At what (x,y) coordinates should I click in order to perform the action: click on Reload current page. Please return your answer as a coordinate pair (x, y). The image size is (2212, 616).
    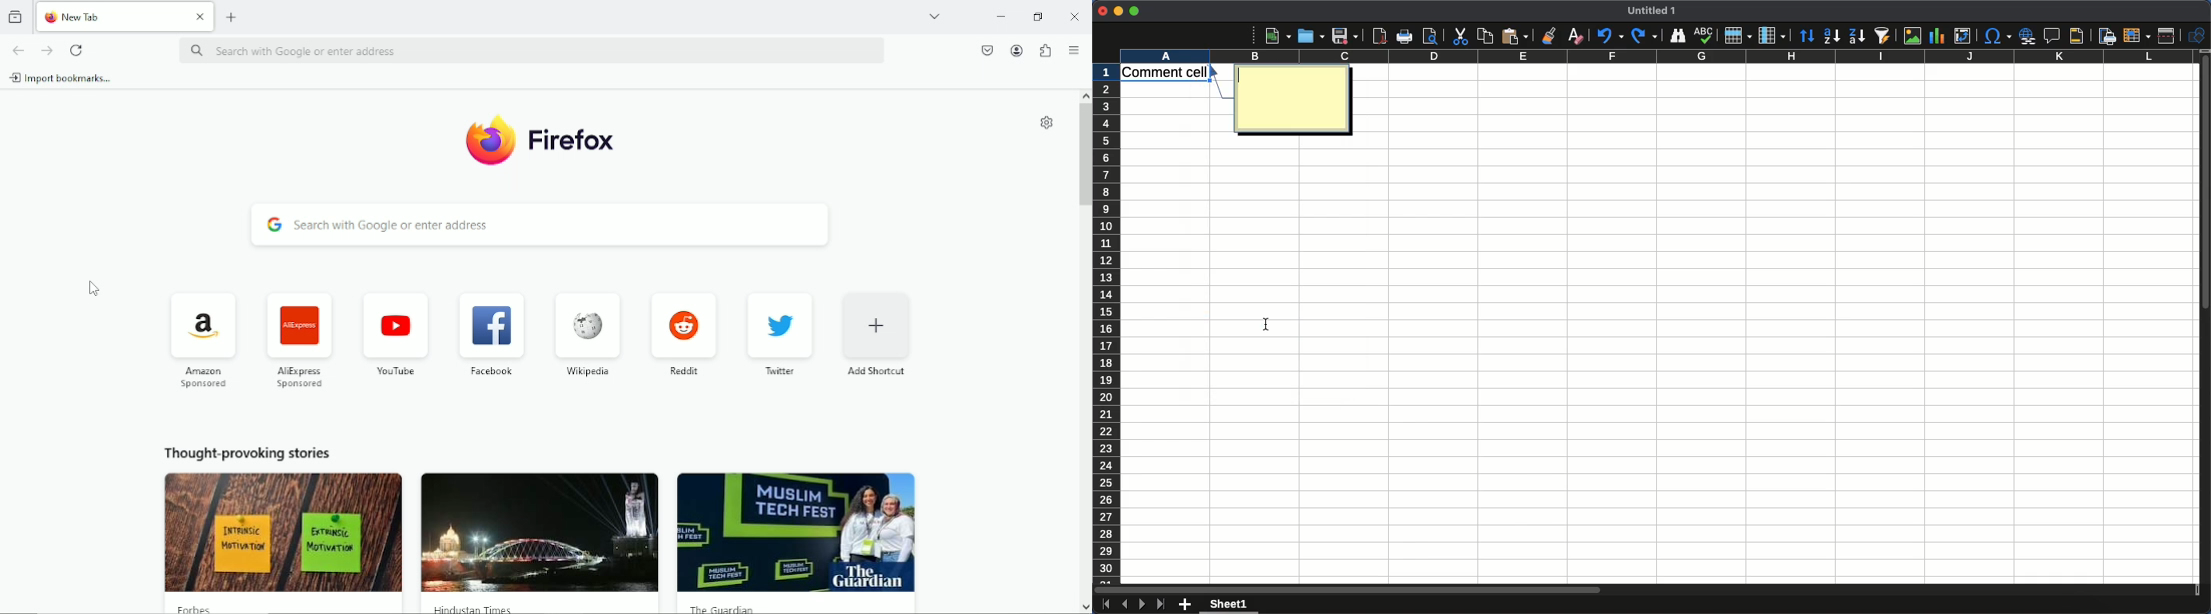
    Looking at the image, I should click on (79, 49).